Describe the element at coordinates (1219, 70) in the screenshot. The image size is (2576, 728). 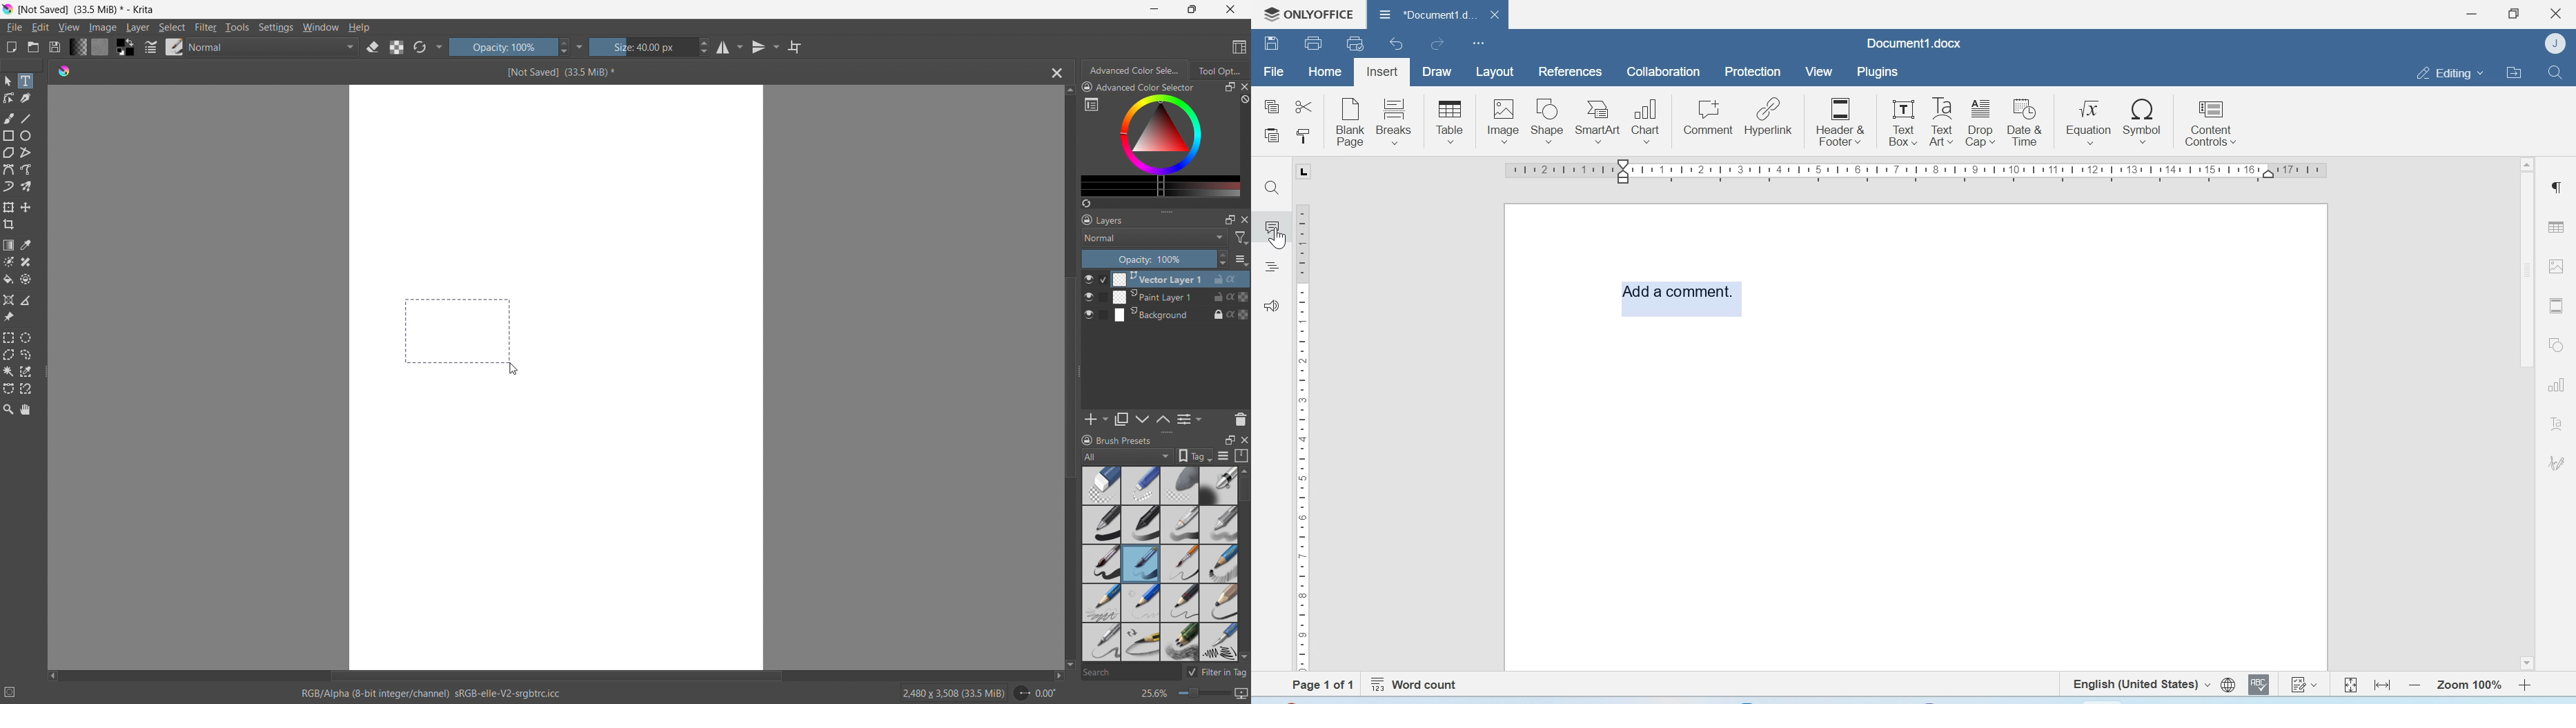
I see `tool options` at that location.